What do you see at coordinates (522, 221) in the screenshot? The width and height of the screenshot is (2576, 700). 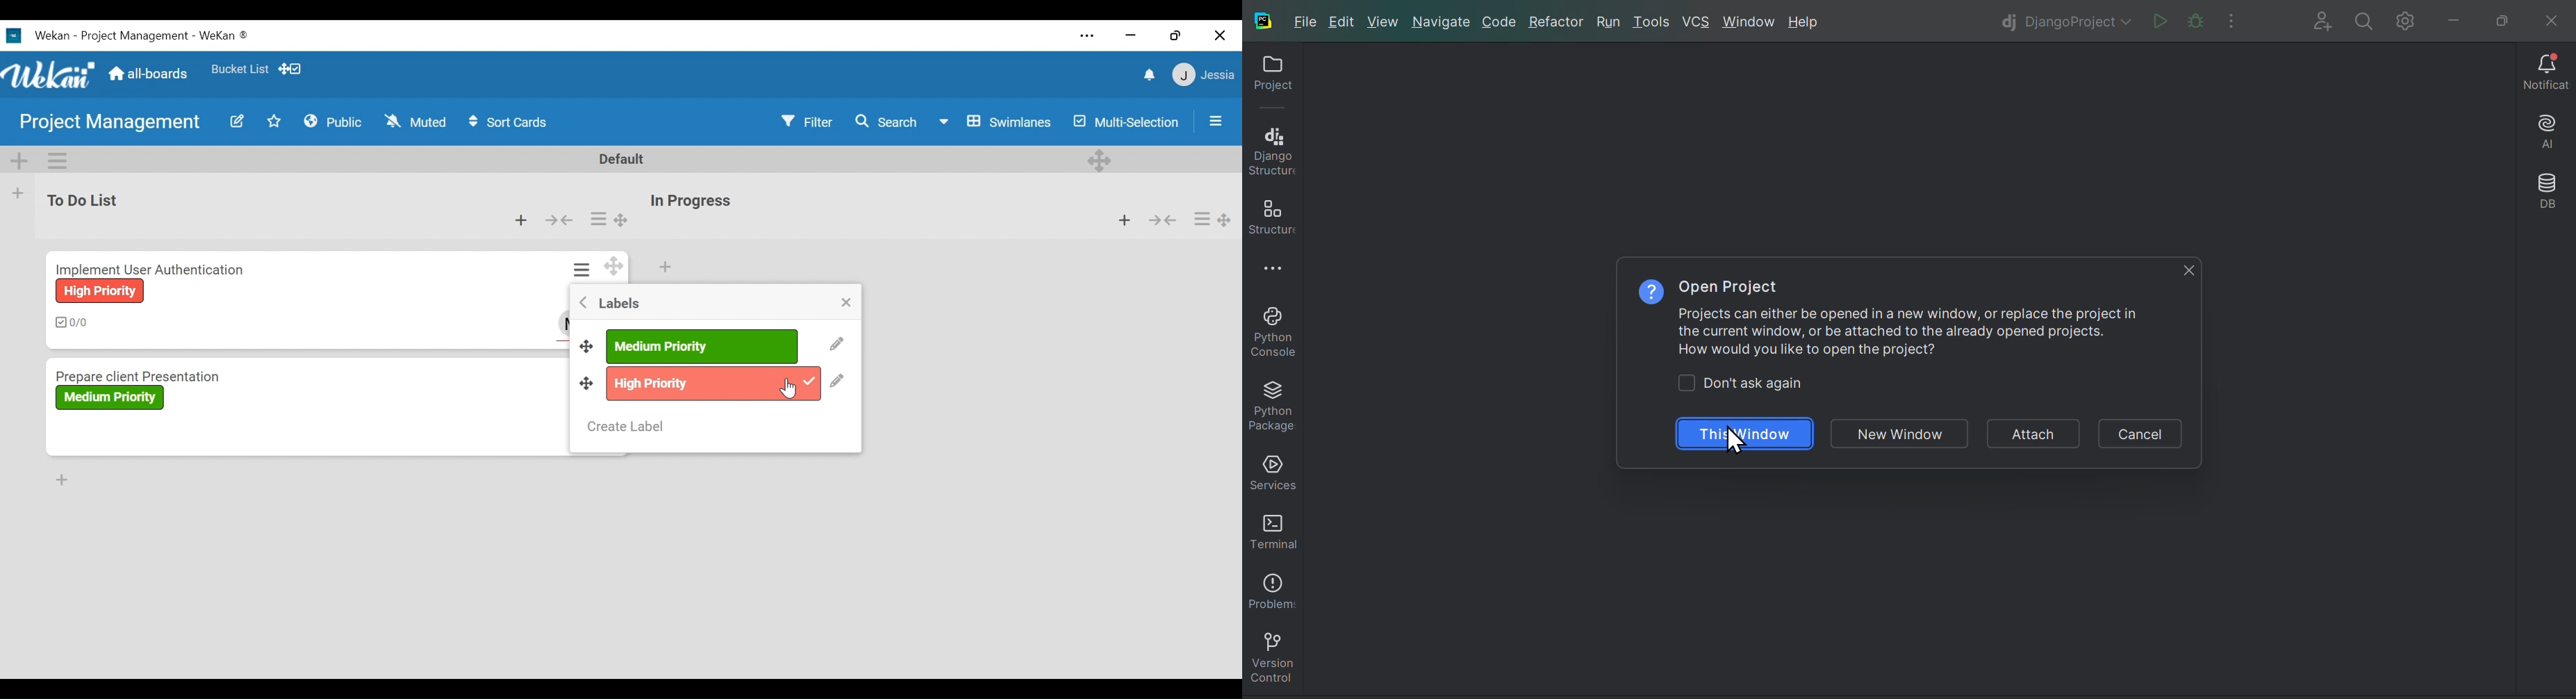 I see `Add card to top of the list` at bounding box center [522, 221].